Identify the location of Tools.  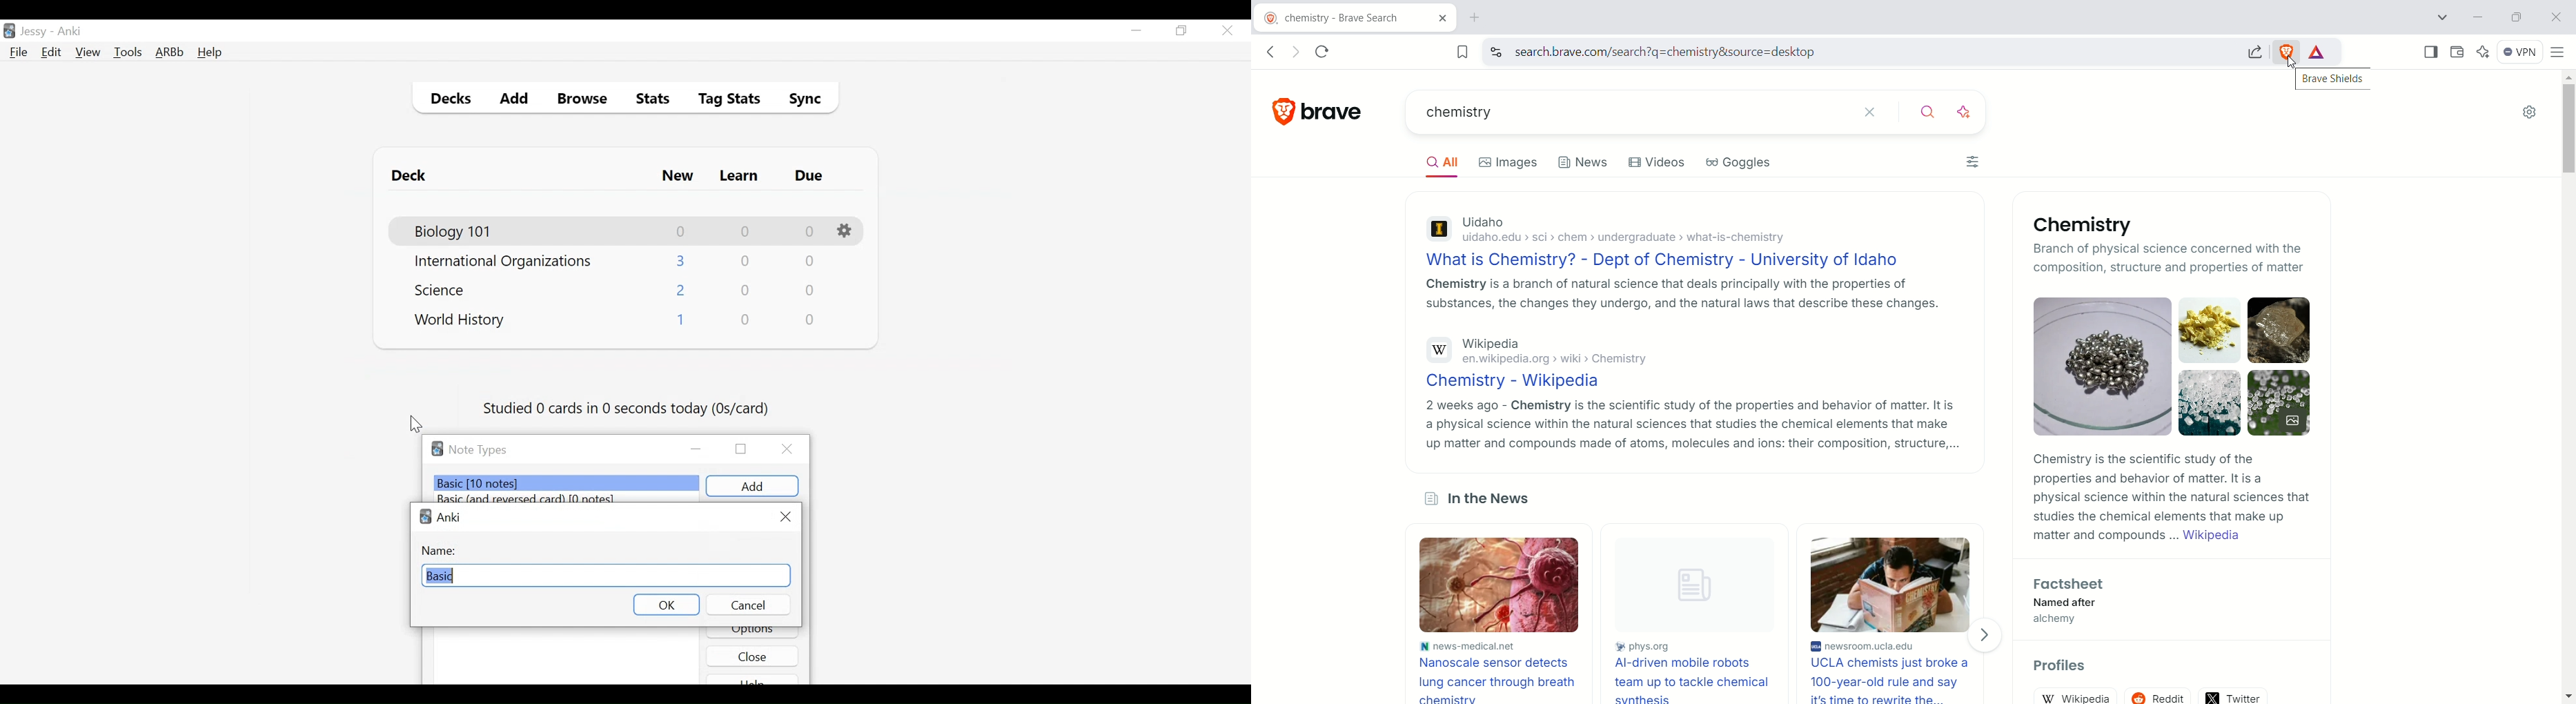
(128, 51).